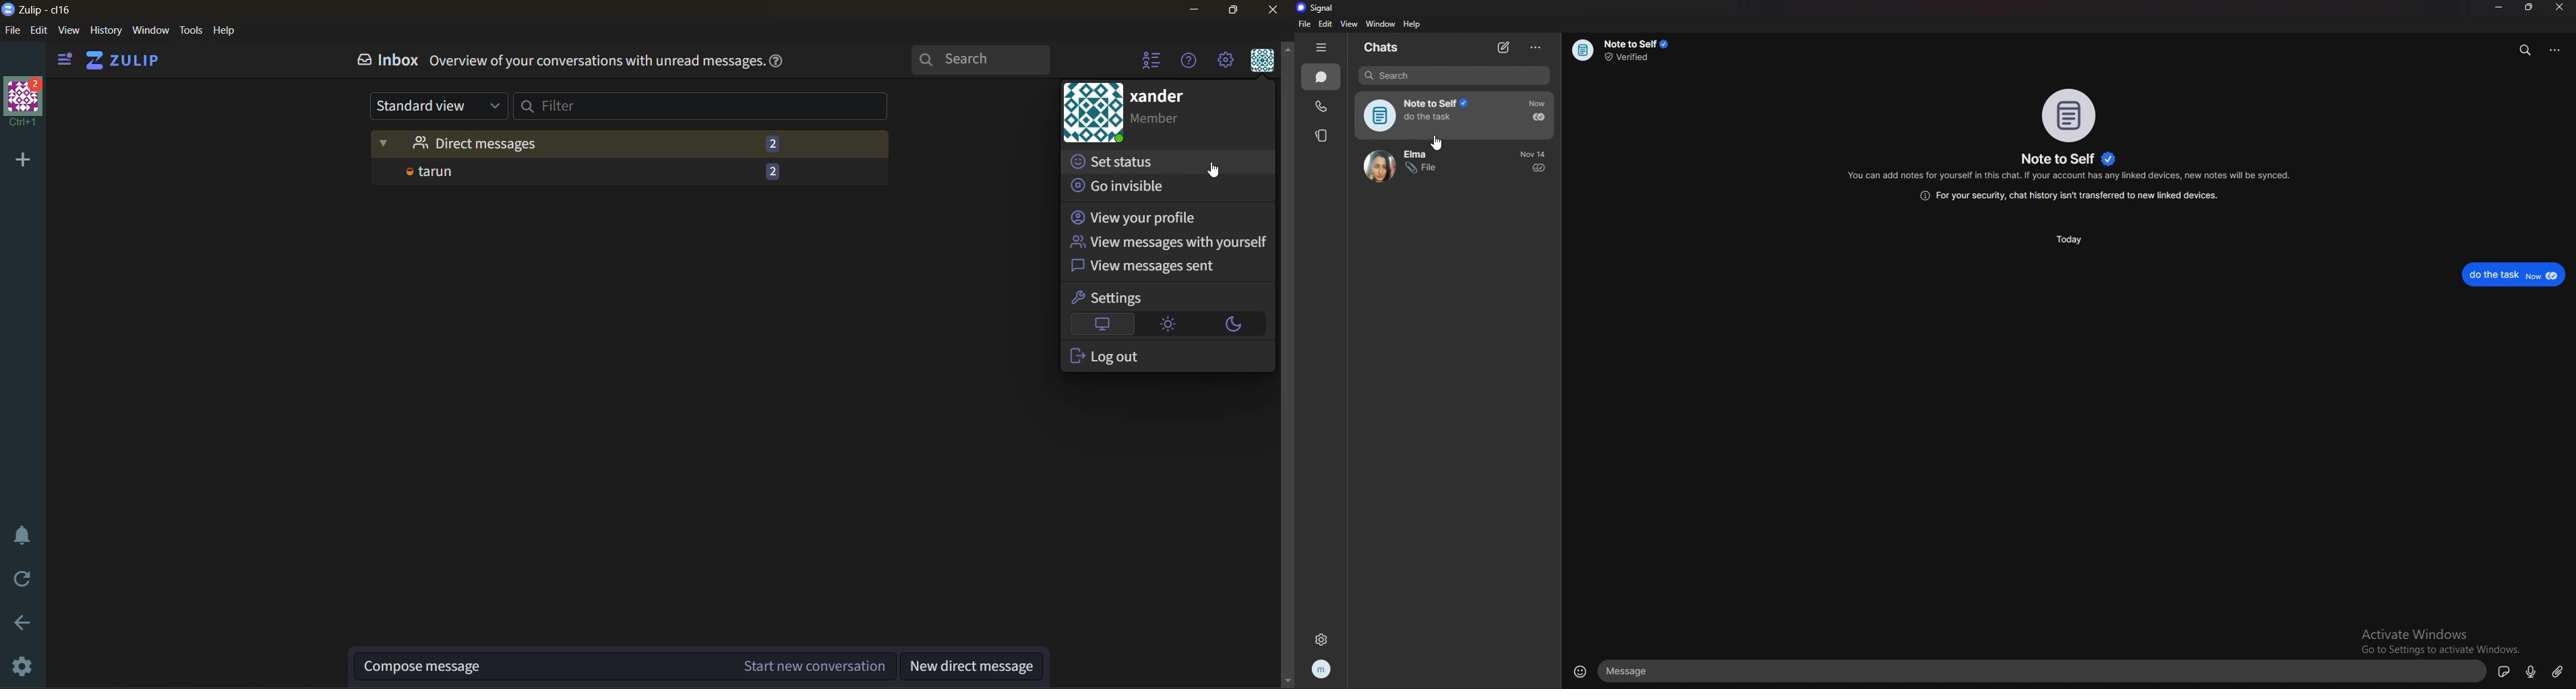 This screenshot has width=2576, height=700. Describe the element at coordinates (1164, 116) in the screenshot. I see `profile picture and name` at that location.